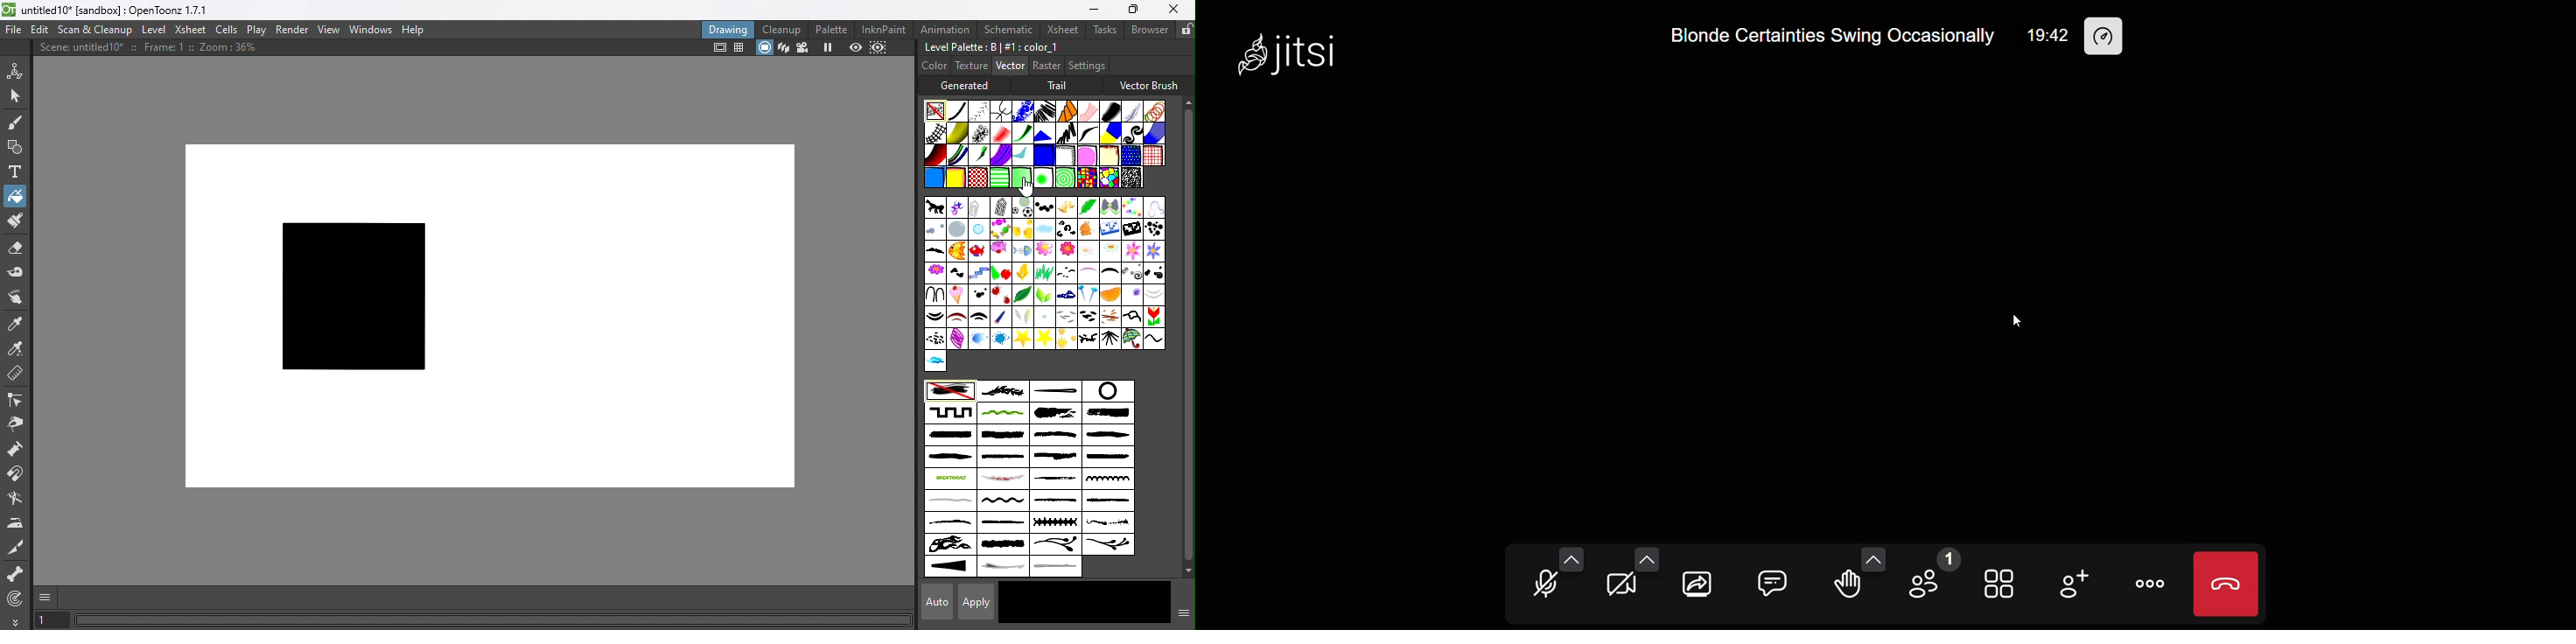 This screenshot has width=2576, height=644. I want to click on participant, so click(1929, 577).